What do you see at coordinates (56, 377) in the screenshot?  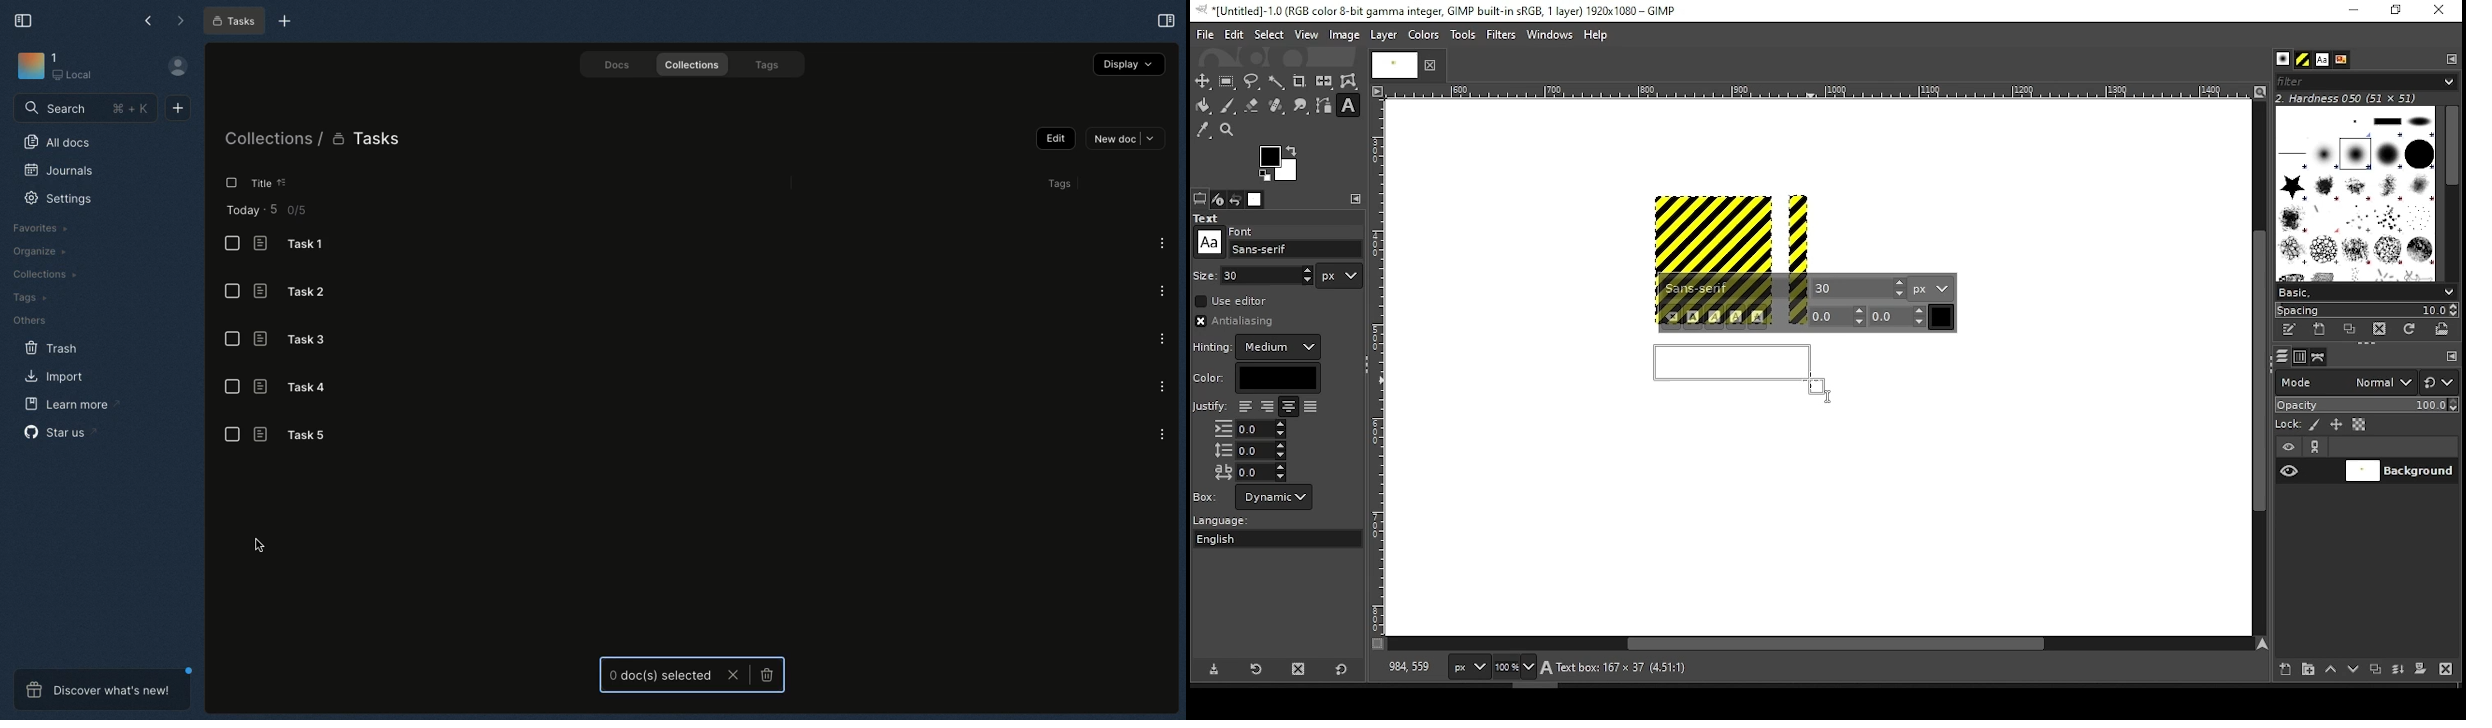 I see `Import` at bounding box center [56, 377].